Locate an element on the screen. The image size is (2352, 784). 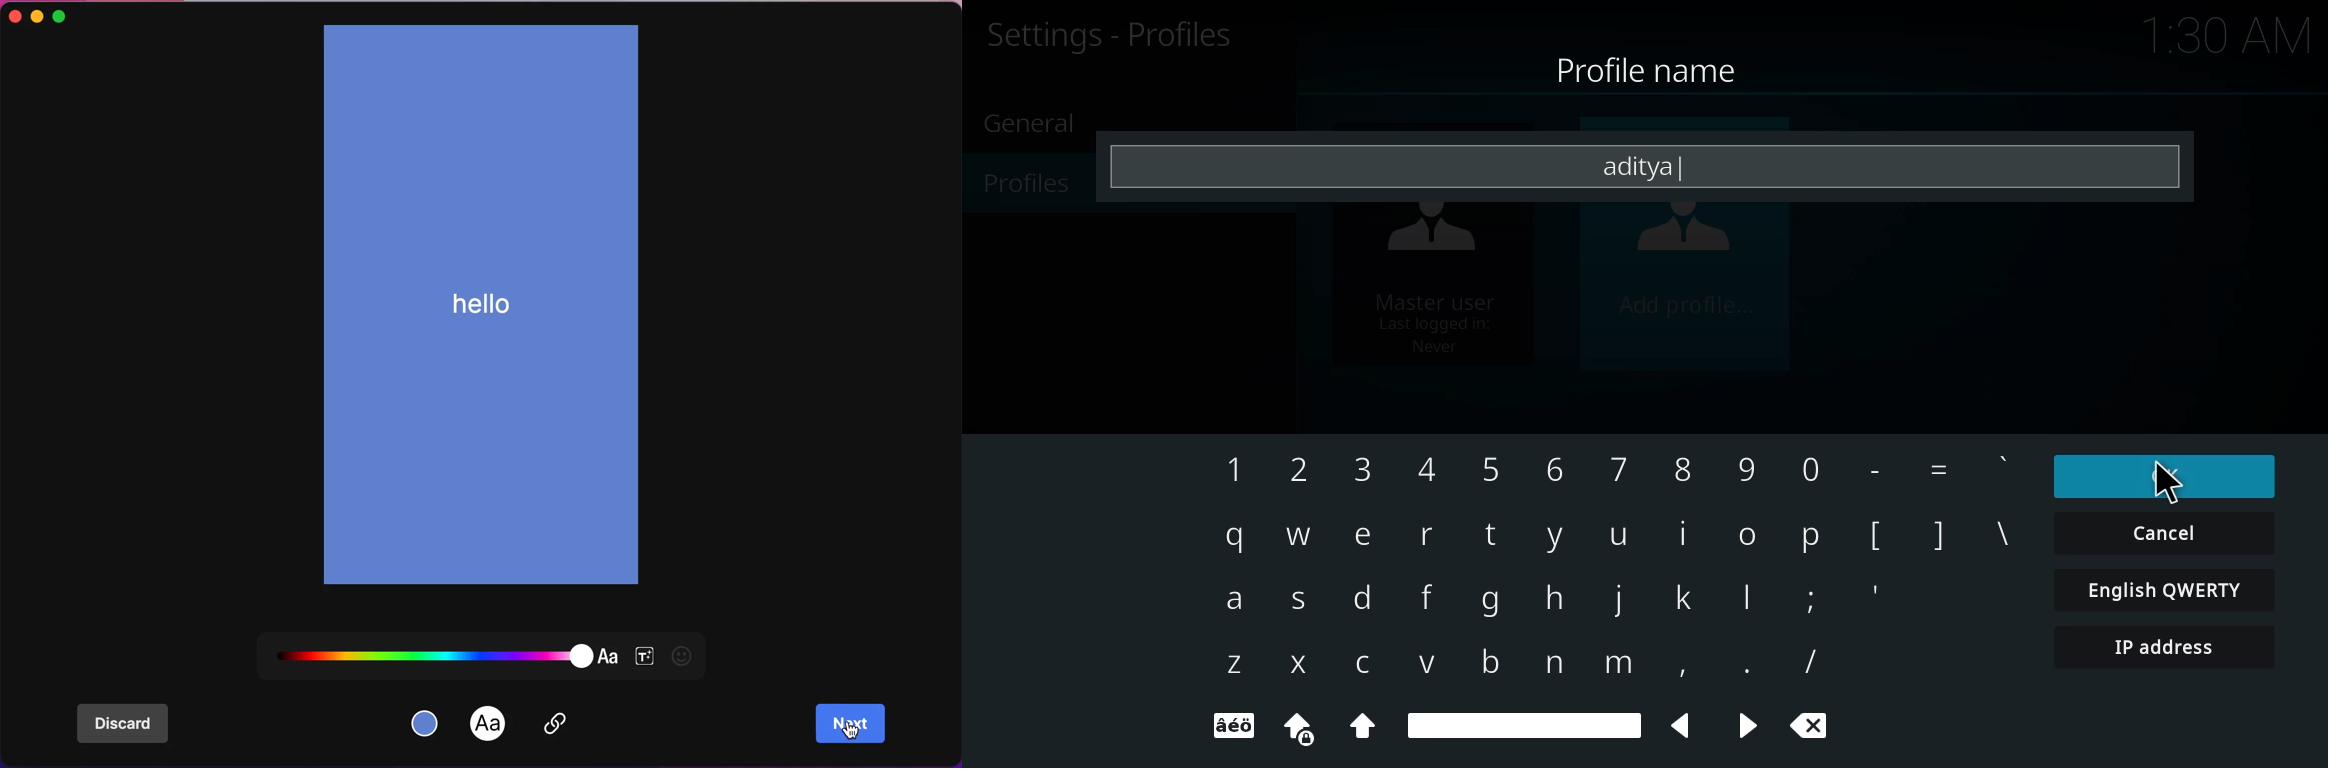
s is located at coordinates (1298, 599).